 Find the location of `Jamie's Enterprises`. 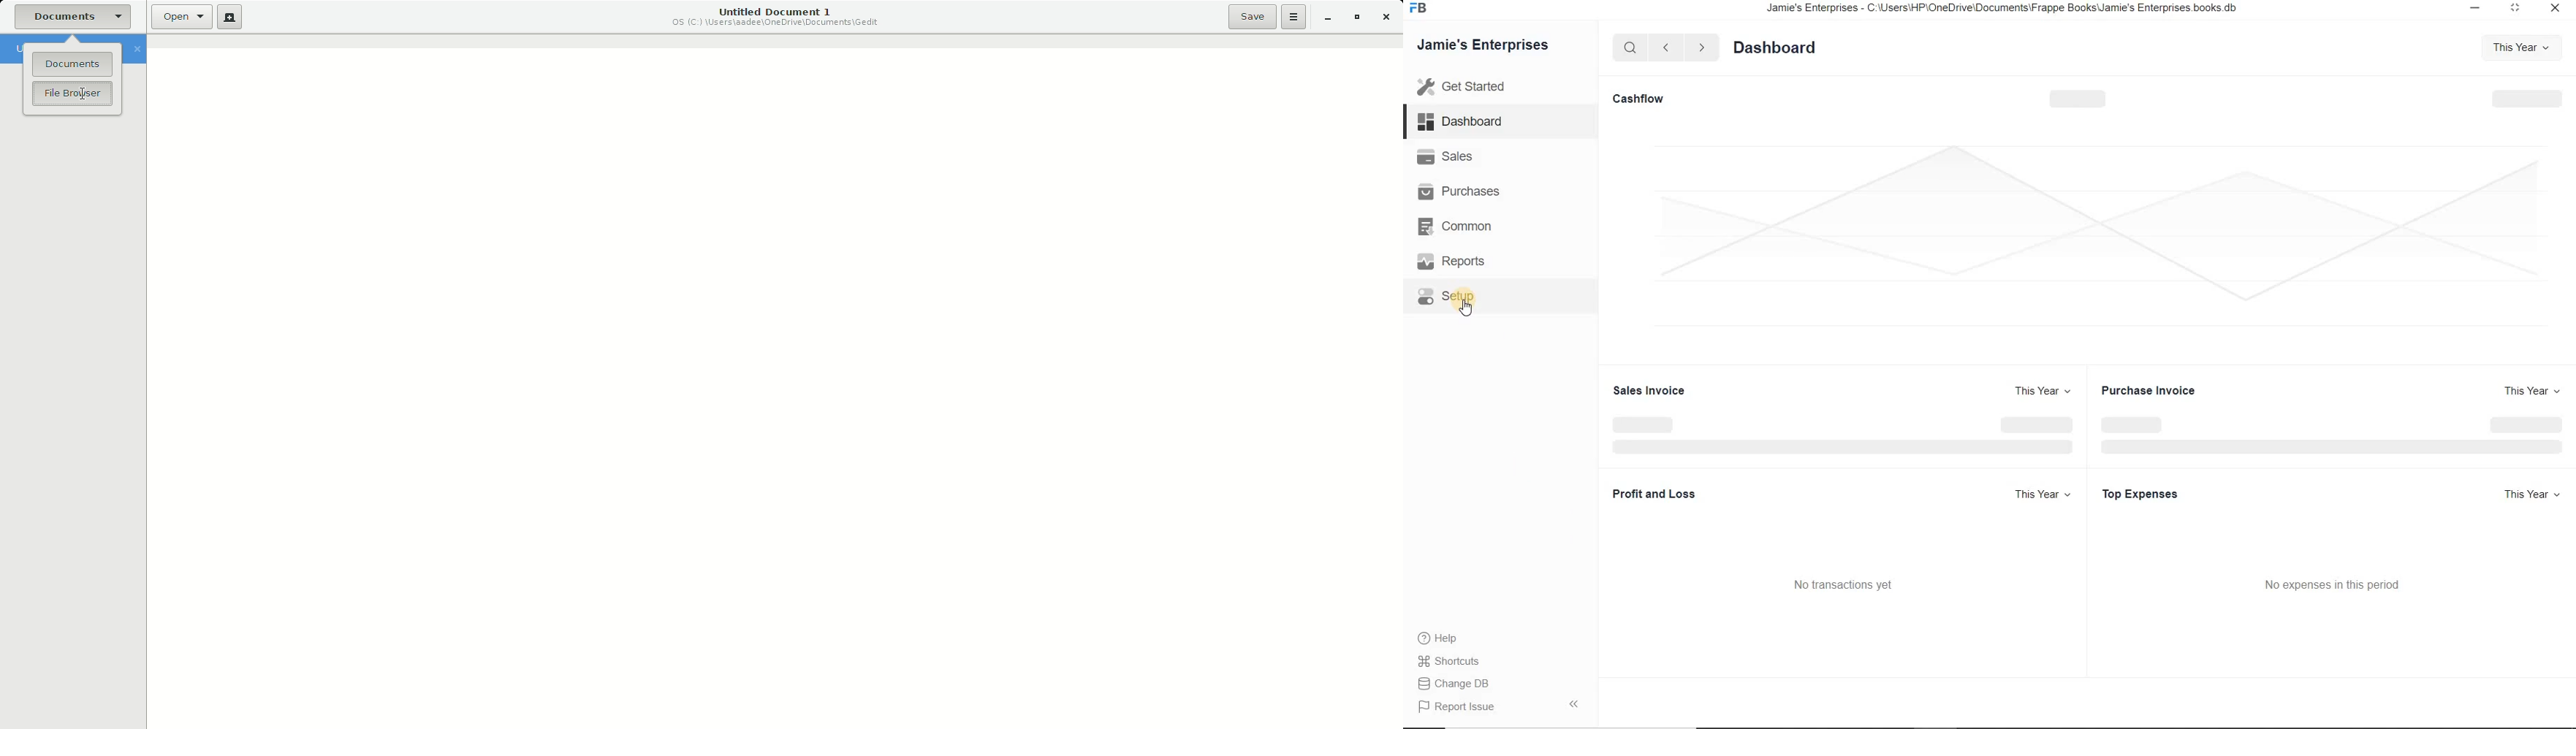

Jamie's Enterprises is located at coordinates (1488, 46).